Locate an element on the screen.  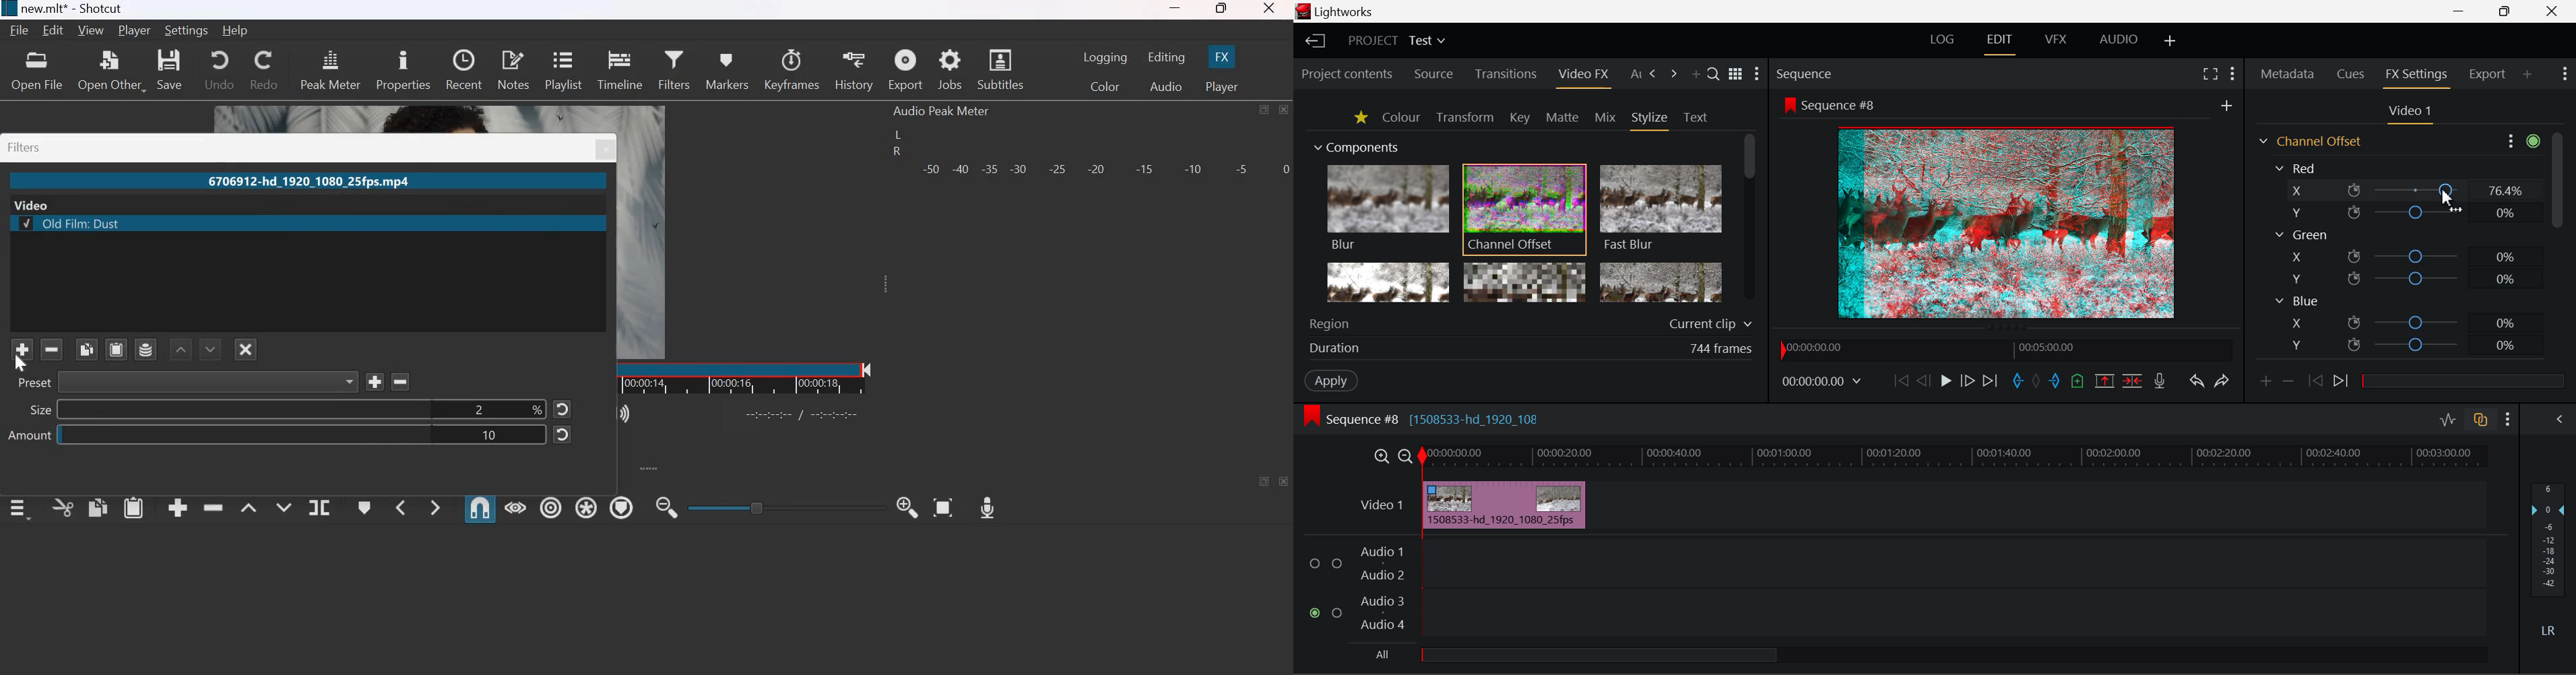
Posterize is located at coordinates (1661, 281).